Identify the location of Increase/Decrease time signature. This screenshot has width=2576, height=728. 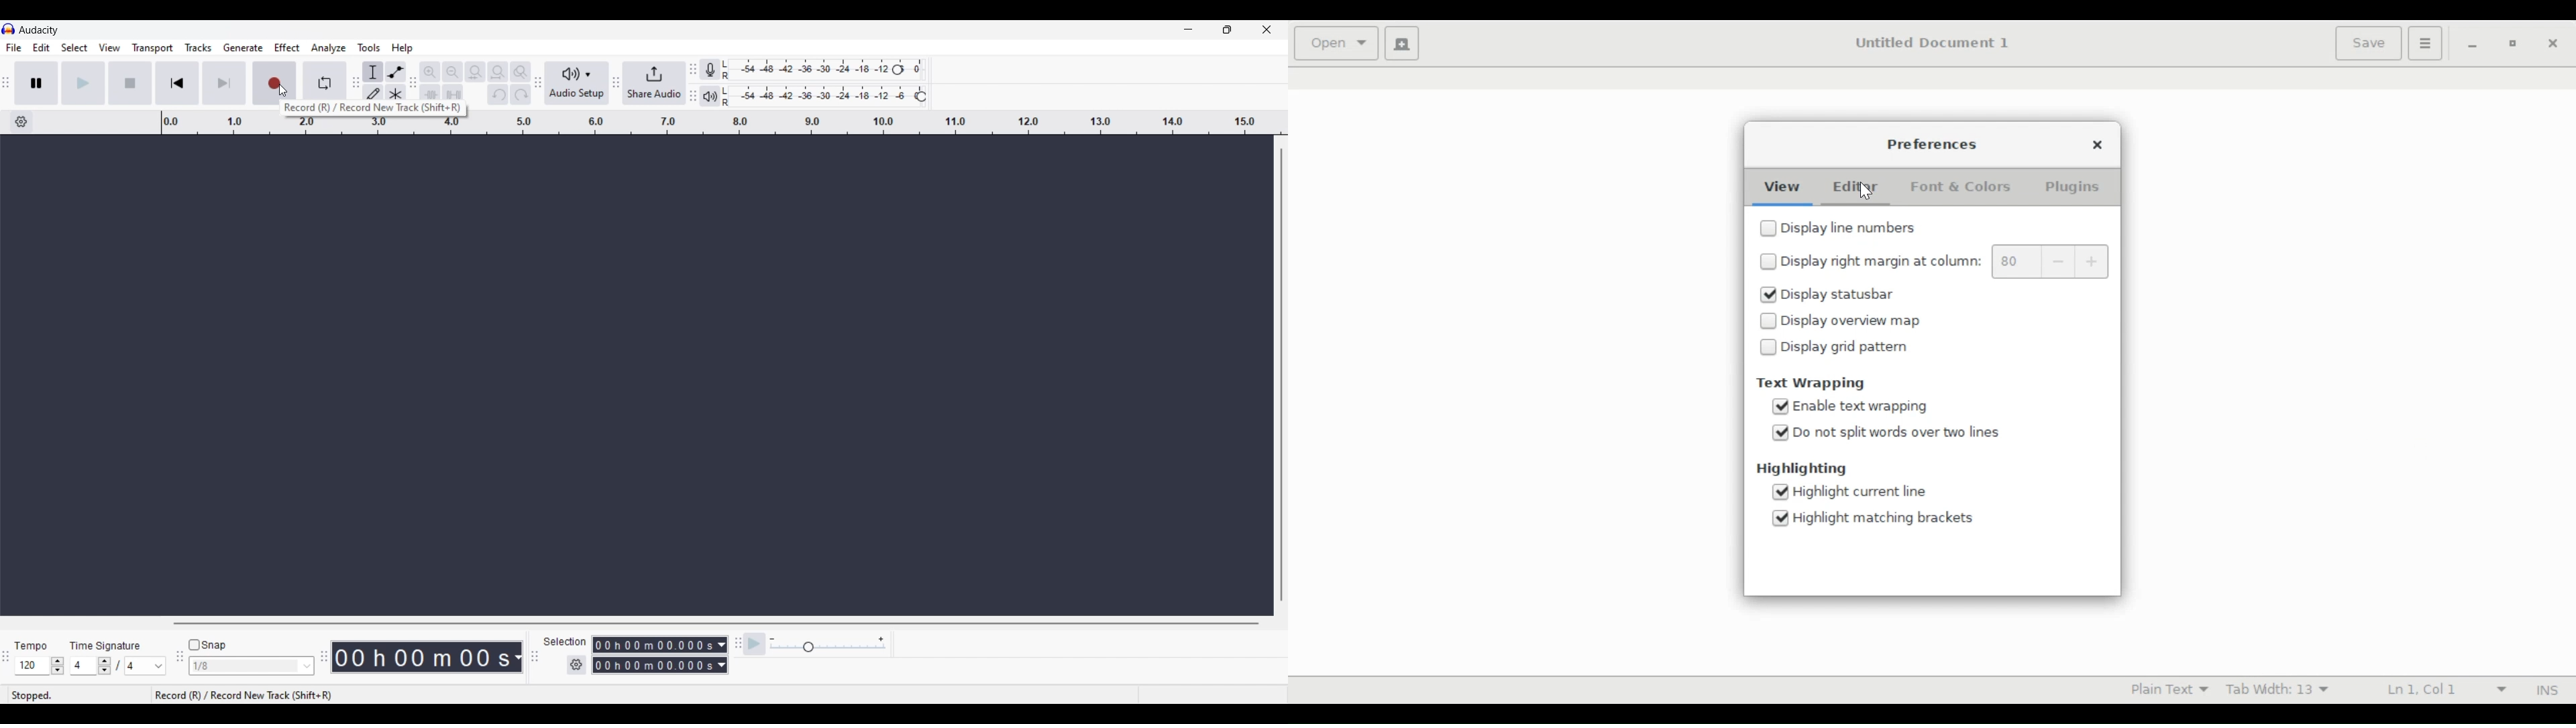
(105, 666).